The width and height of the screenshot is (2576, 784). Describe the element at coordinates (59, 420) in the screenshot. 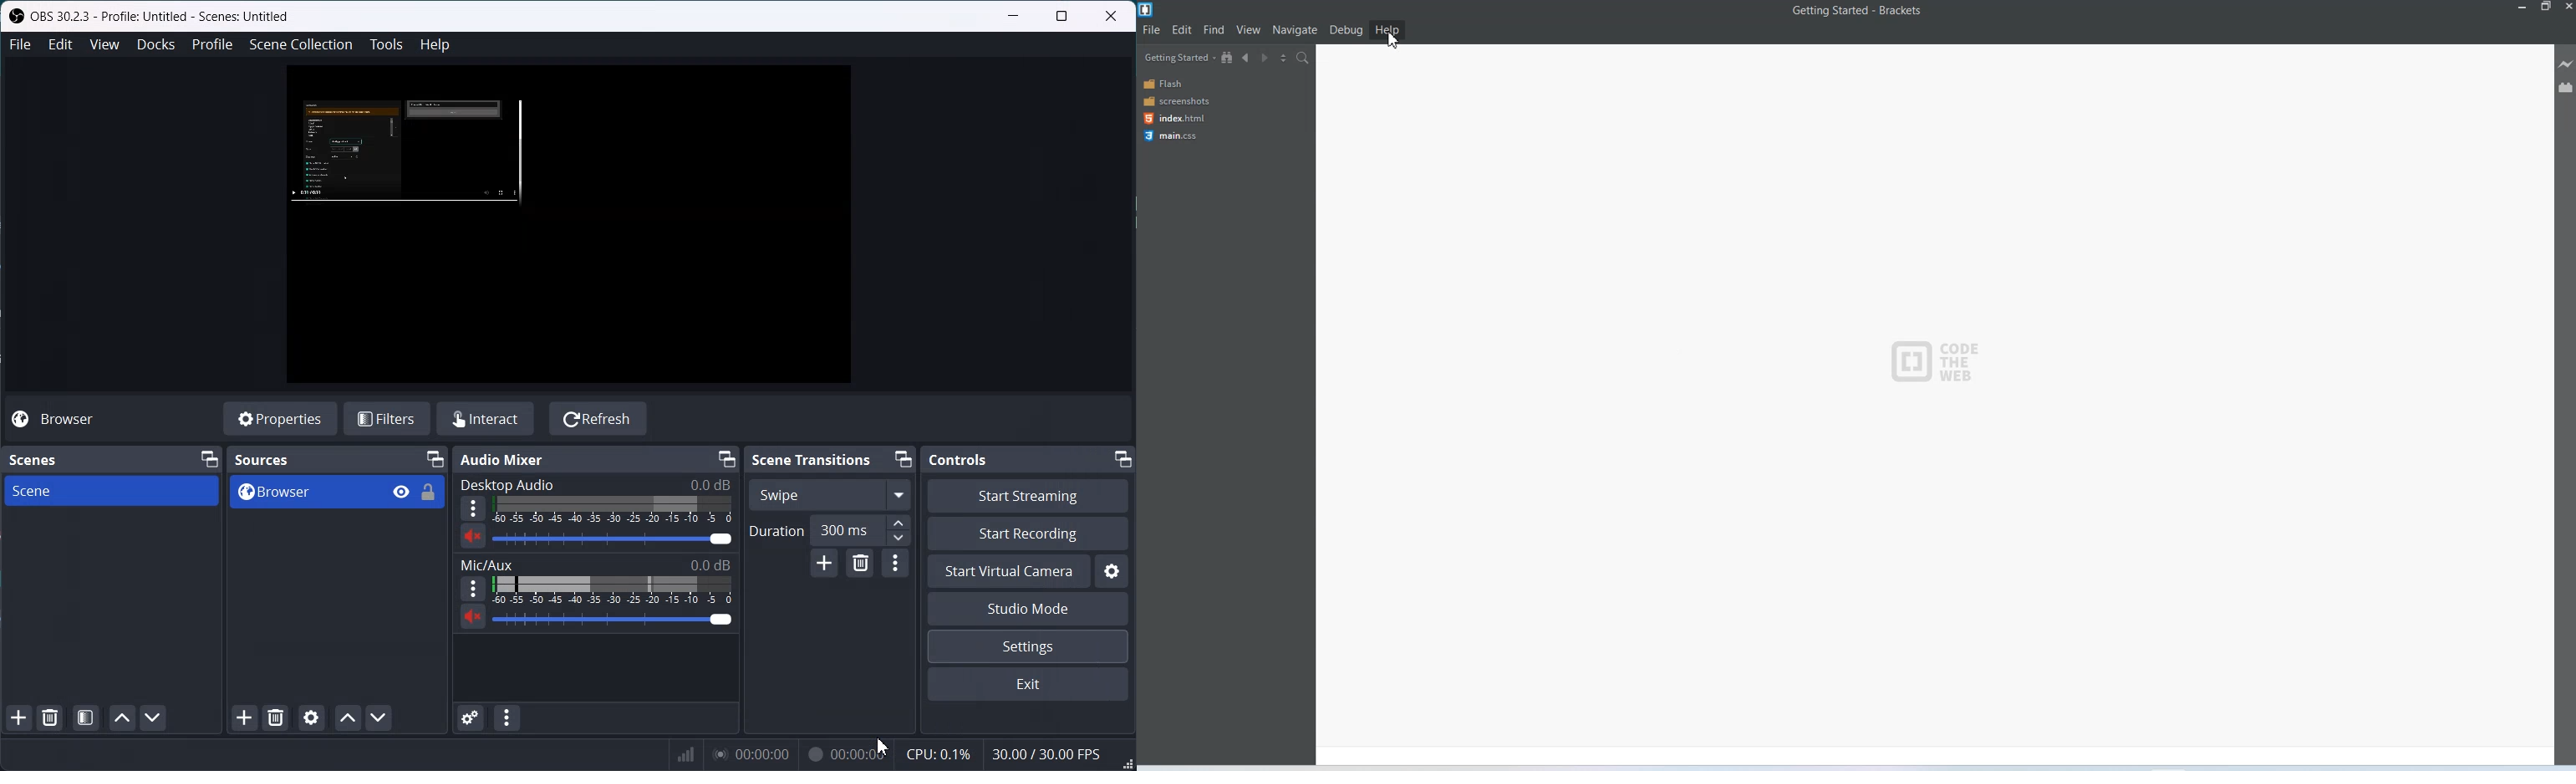

I see `Browser` at that location.